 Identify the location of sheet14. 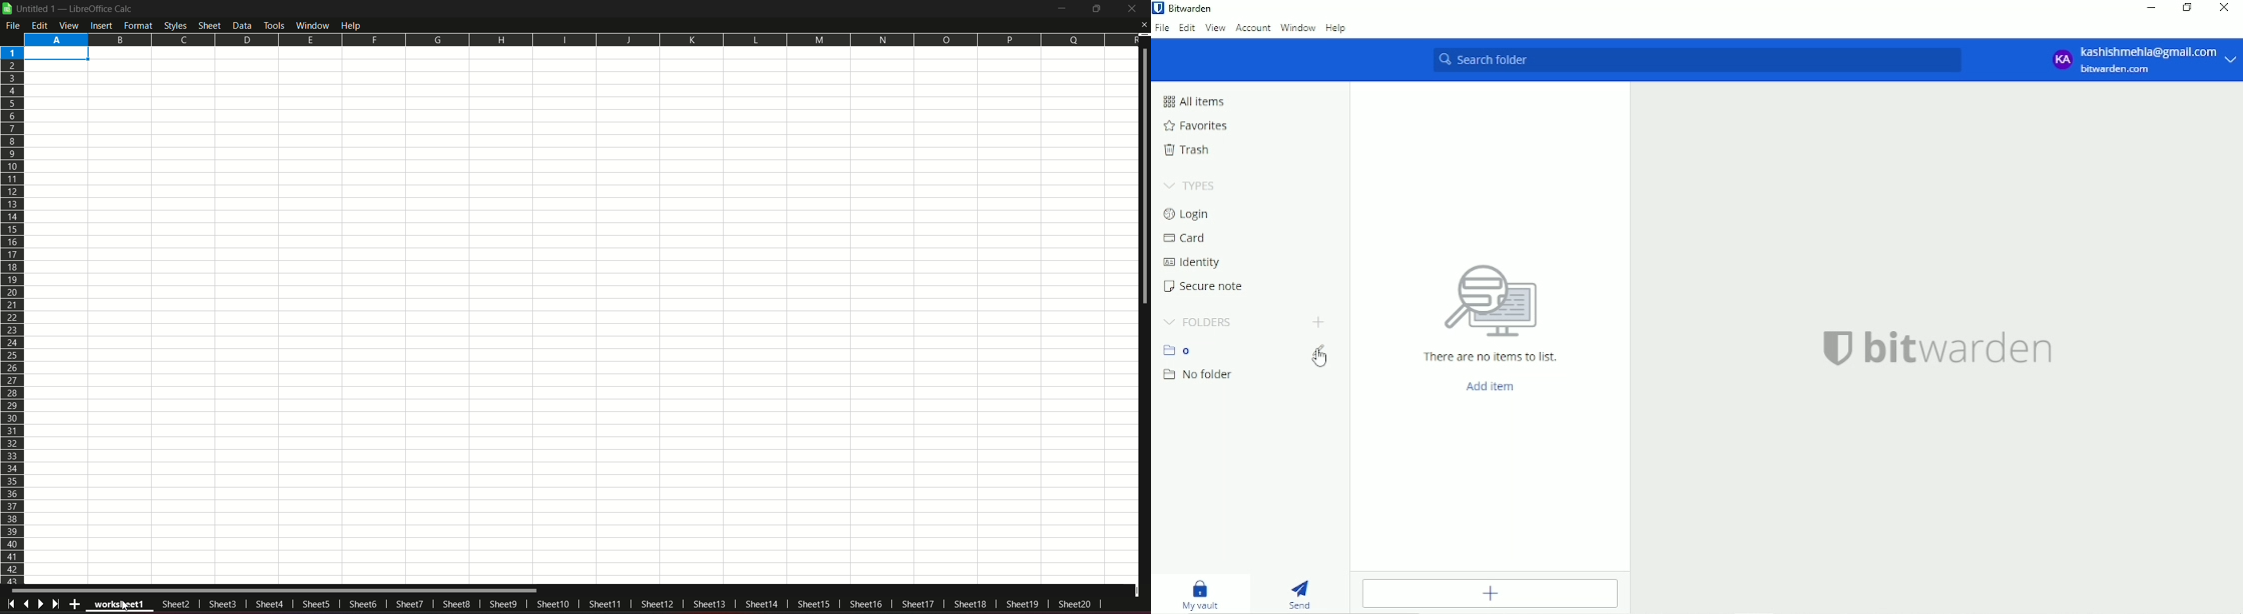
(762, 606).